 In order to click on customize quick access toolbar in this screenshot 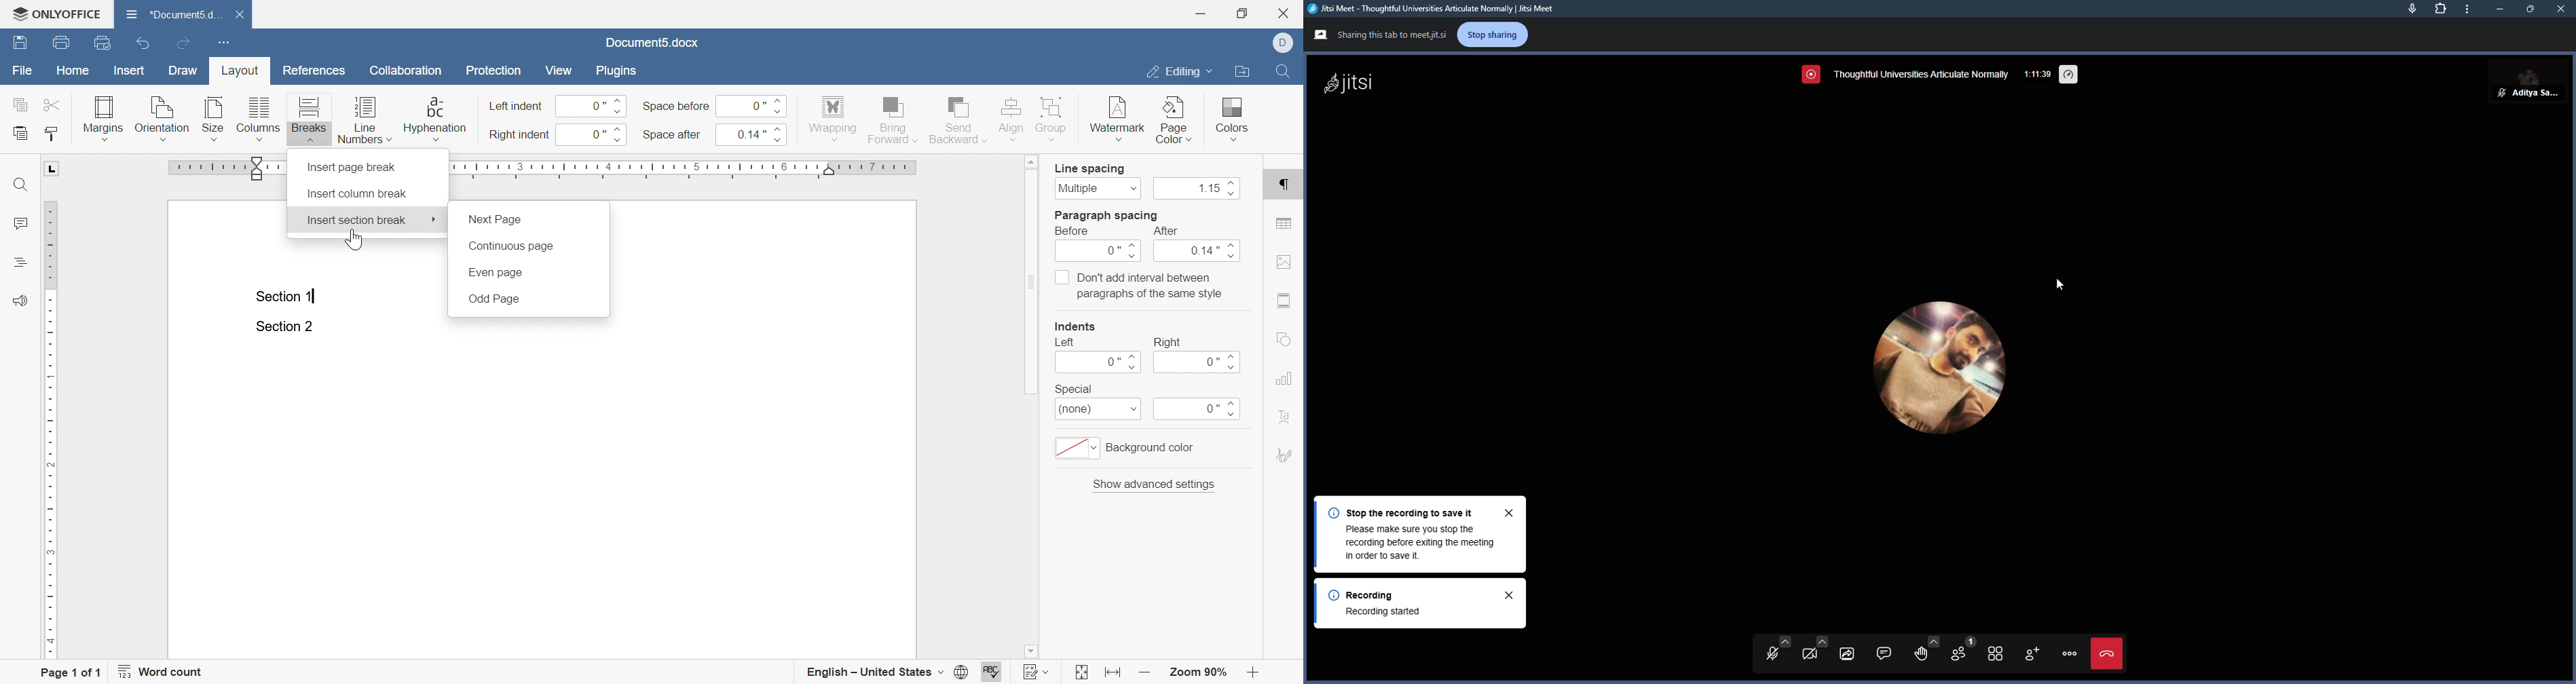, I will do `click(226, 43)`.